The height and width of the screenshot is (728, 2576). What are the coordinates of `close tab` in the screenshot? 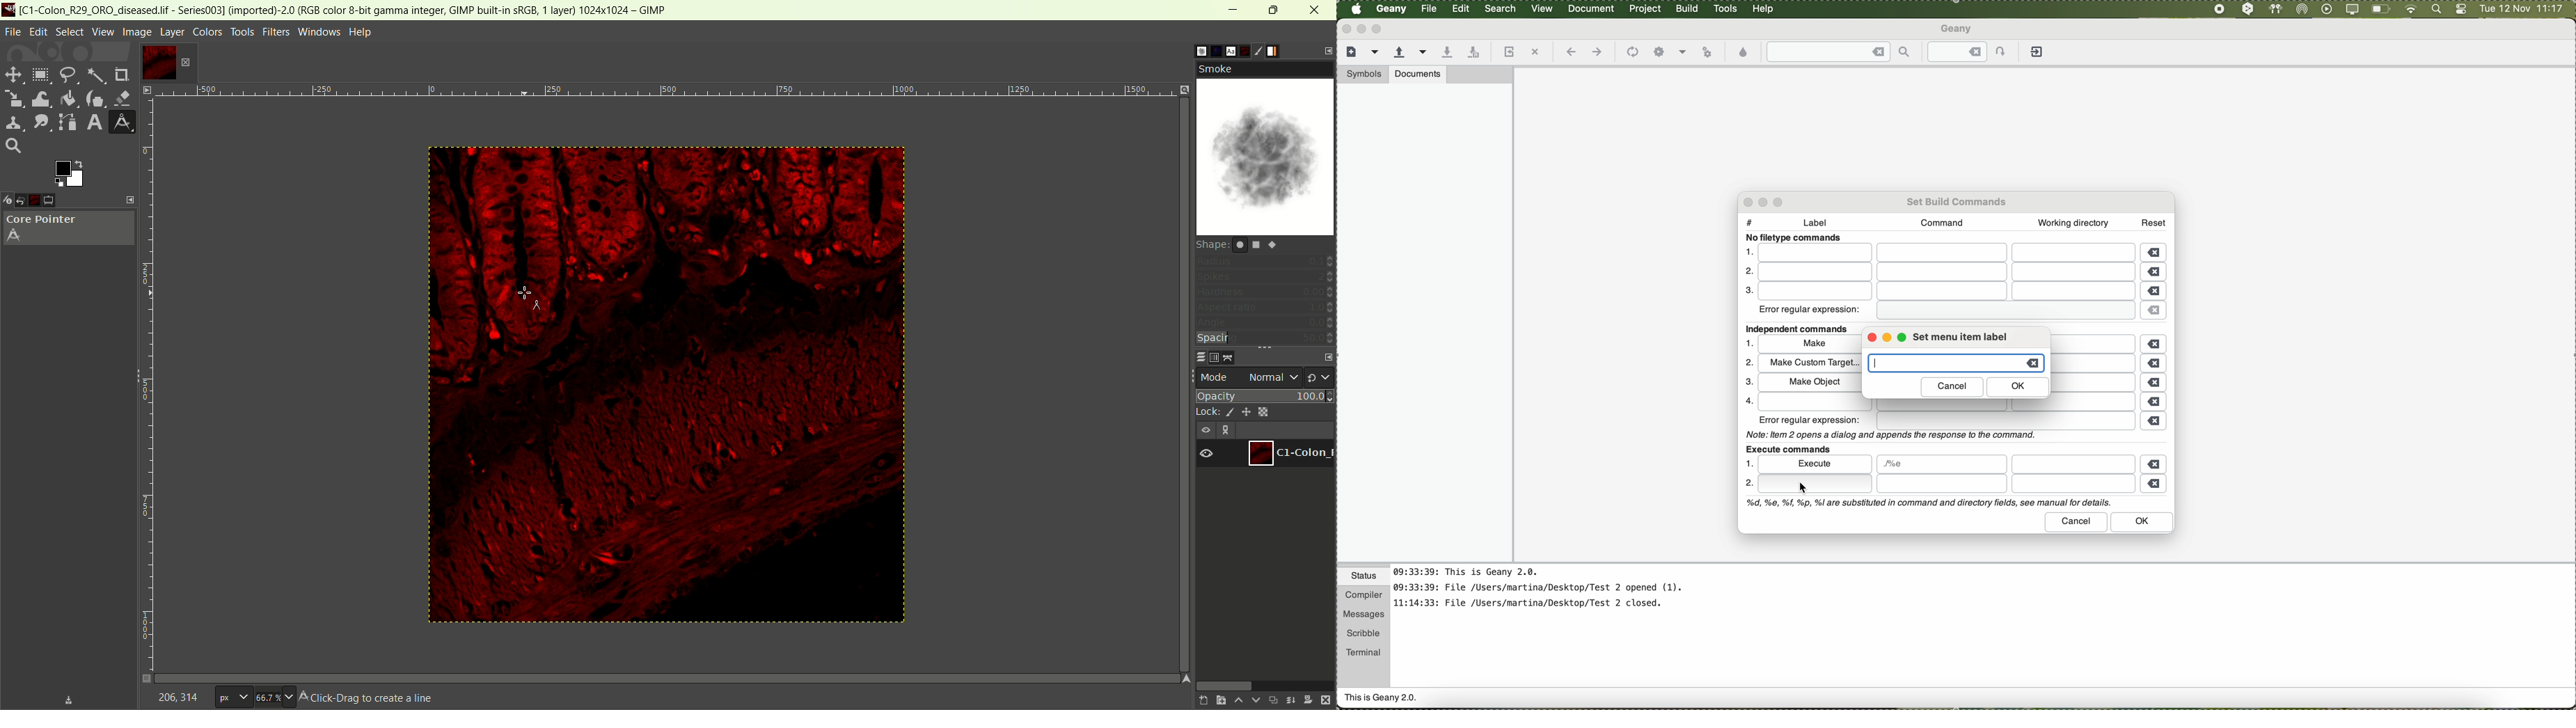 It's located at (185, 63).